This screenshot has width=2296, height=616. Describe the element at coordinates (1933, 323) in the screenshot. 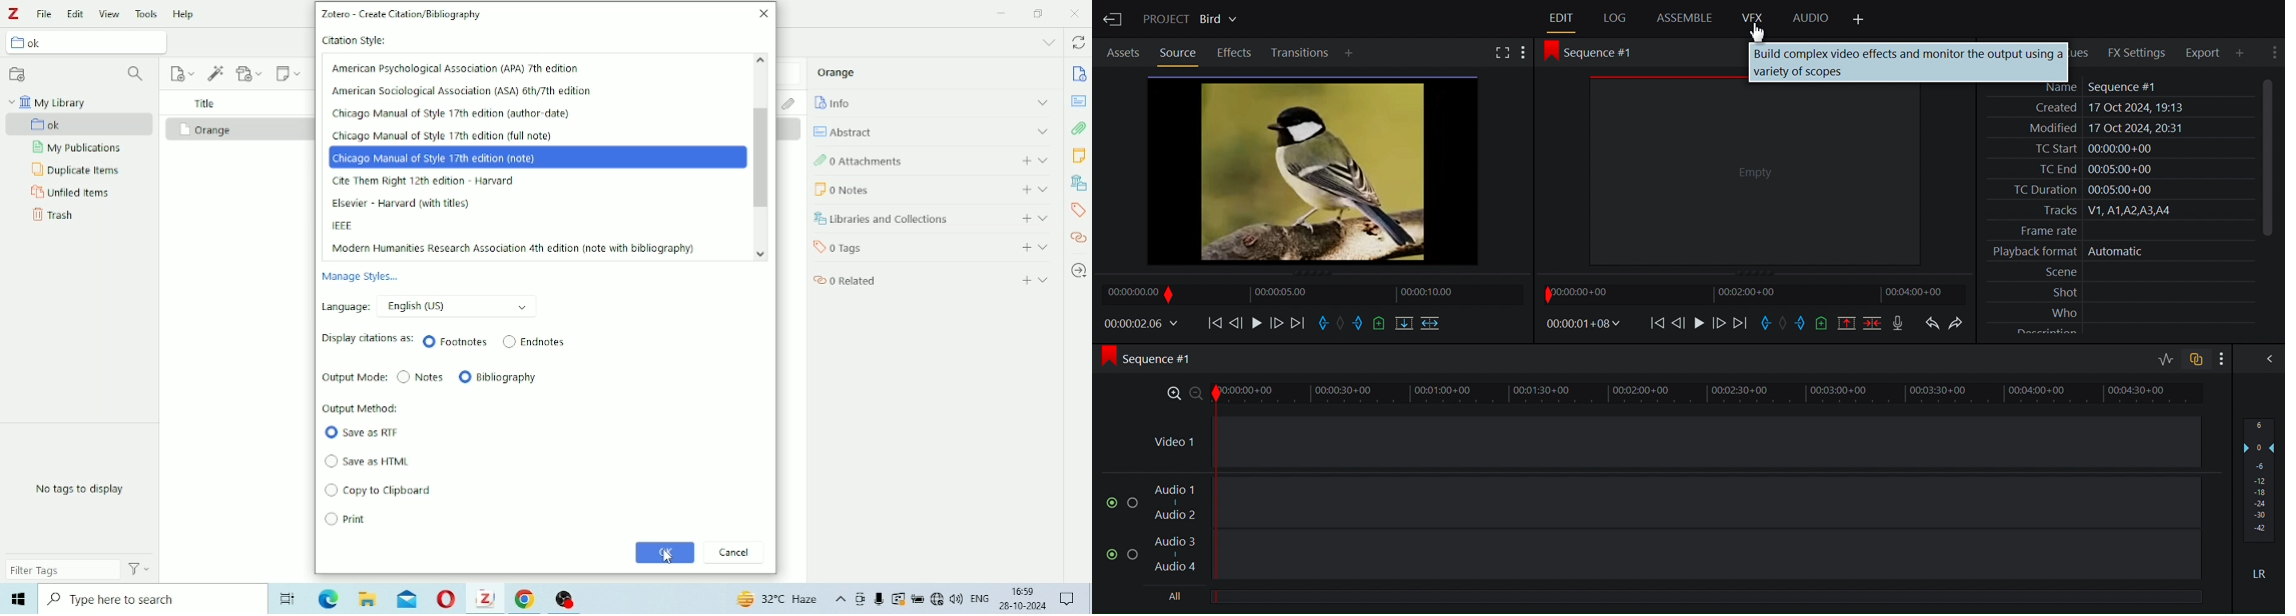

I see `Undo` at that location.